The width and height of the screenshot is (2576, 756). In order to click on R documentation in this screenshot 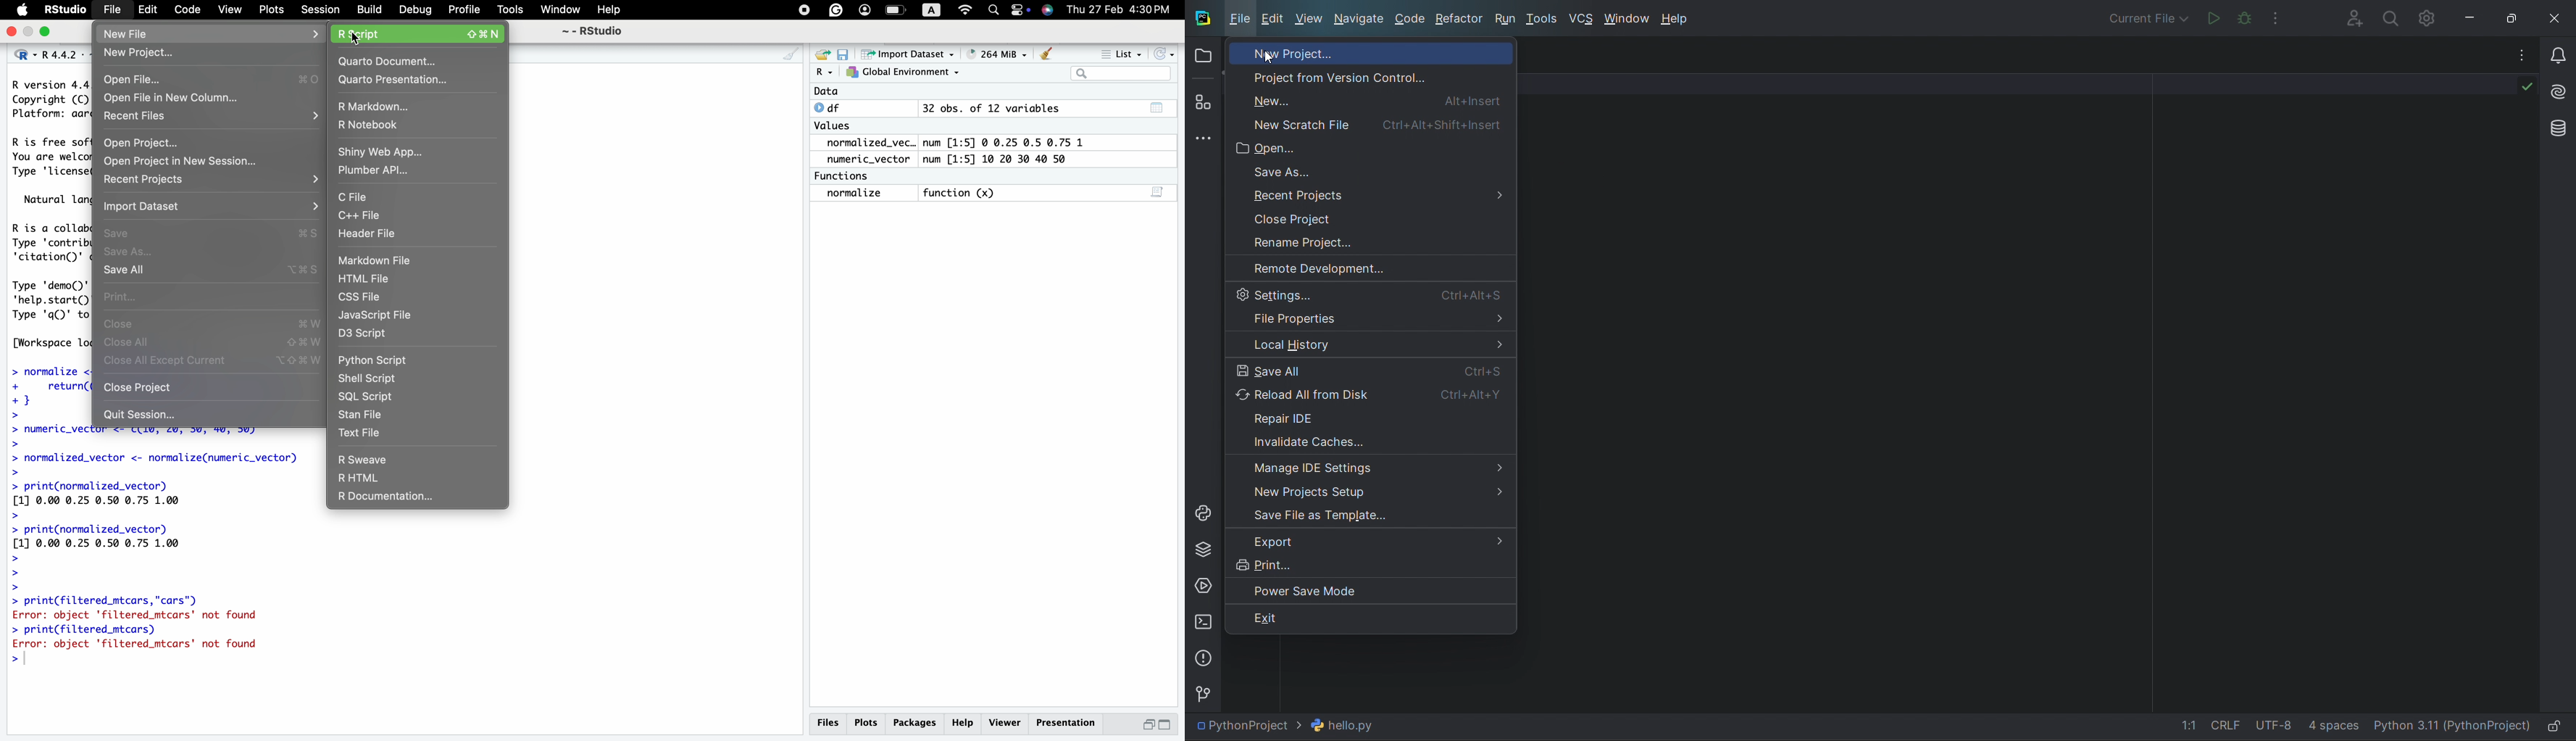, I will do `click(420, 500)`.